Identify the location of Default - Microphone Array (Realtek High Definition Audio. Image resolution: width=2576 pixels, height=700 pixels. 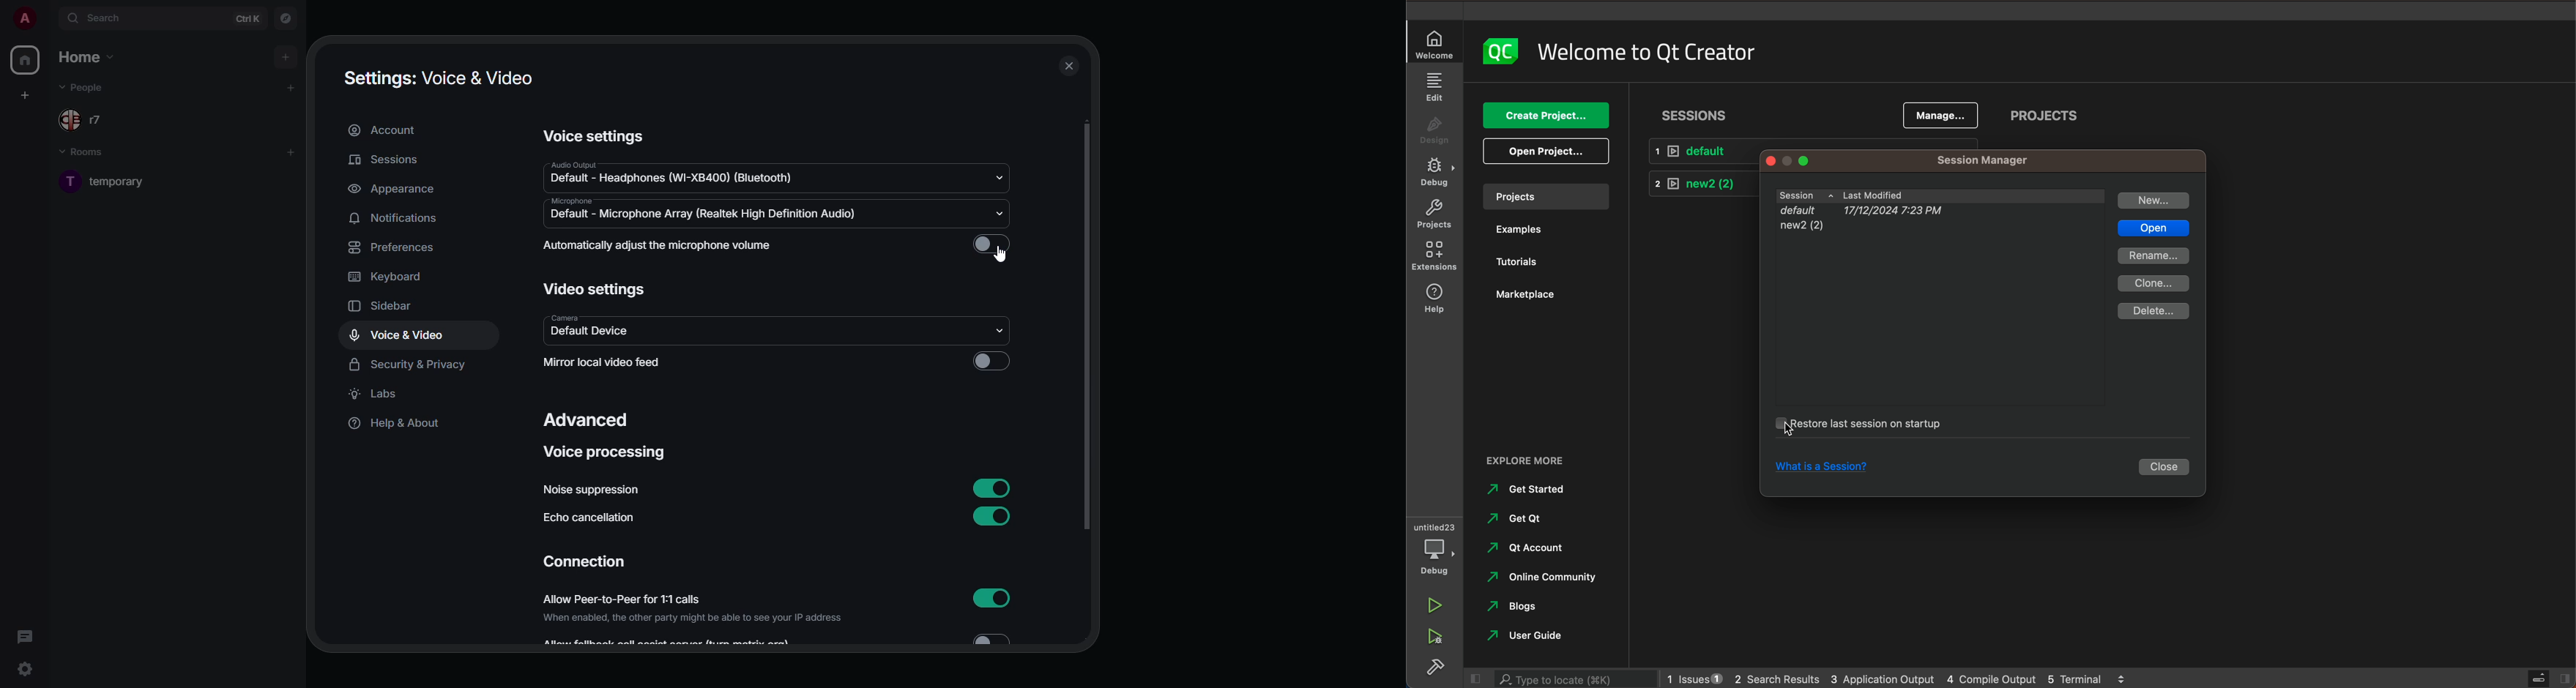
(707, 216).